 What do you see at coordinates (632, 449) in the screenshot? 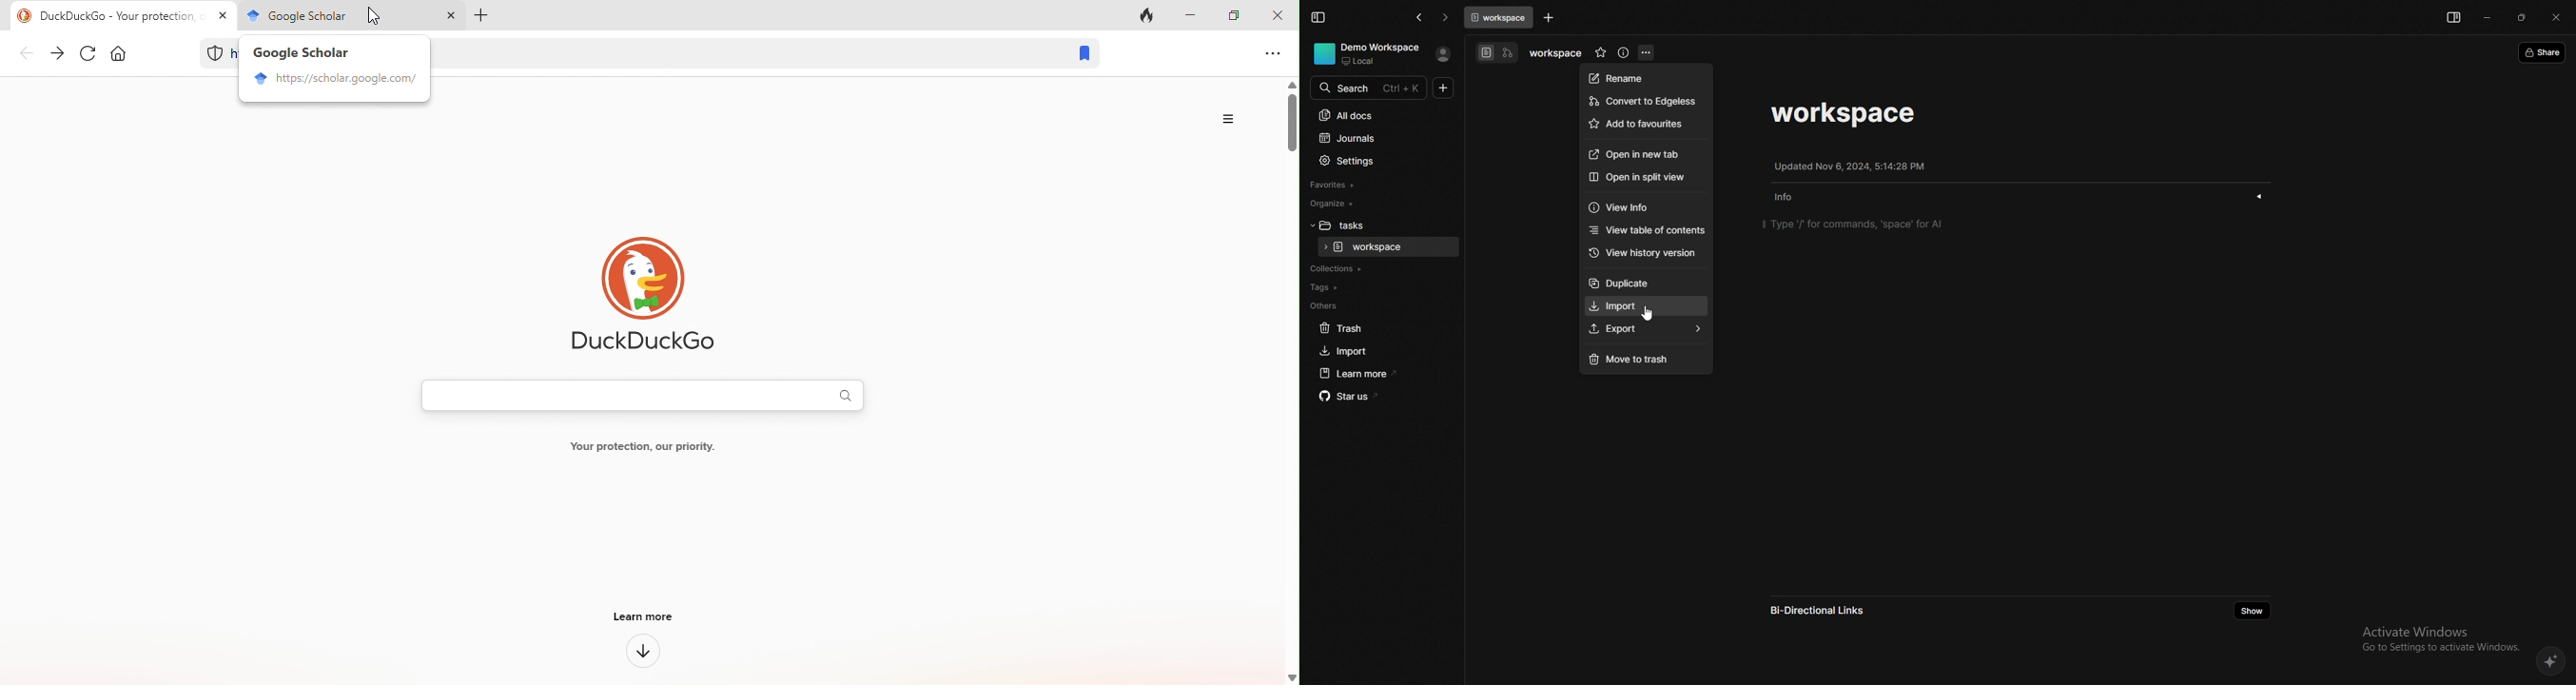
I see `text` at bounding box center [632, 449].